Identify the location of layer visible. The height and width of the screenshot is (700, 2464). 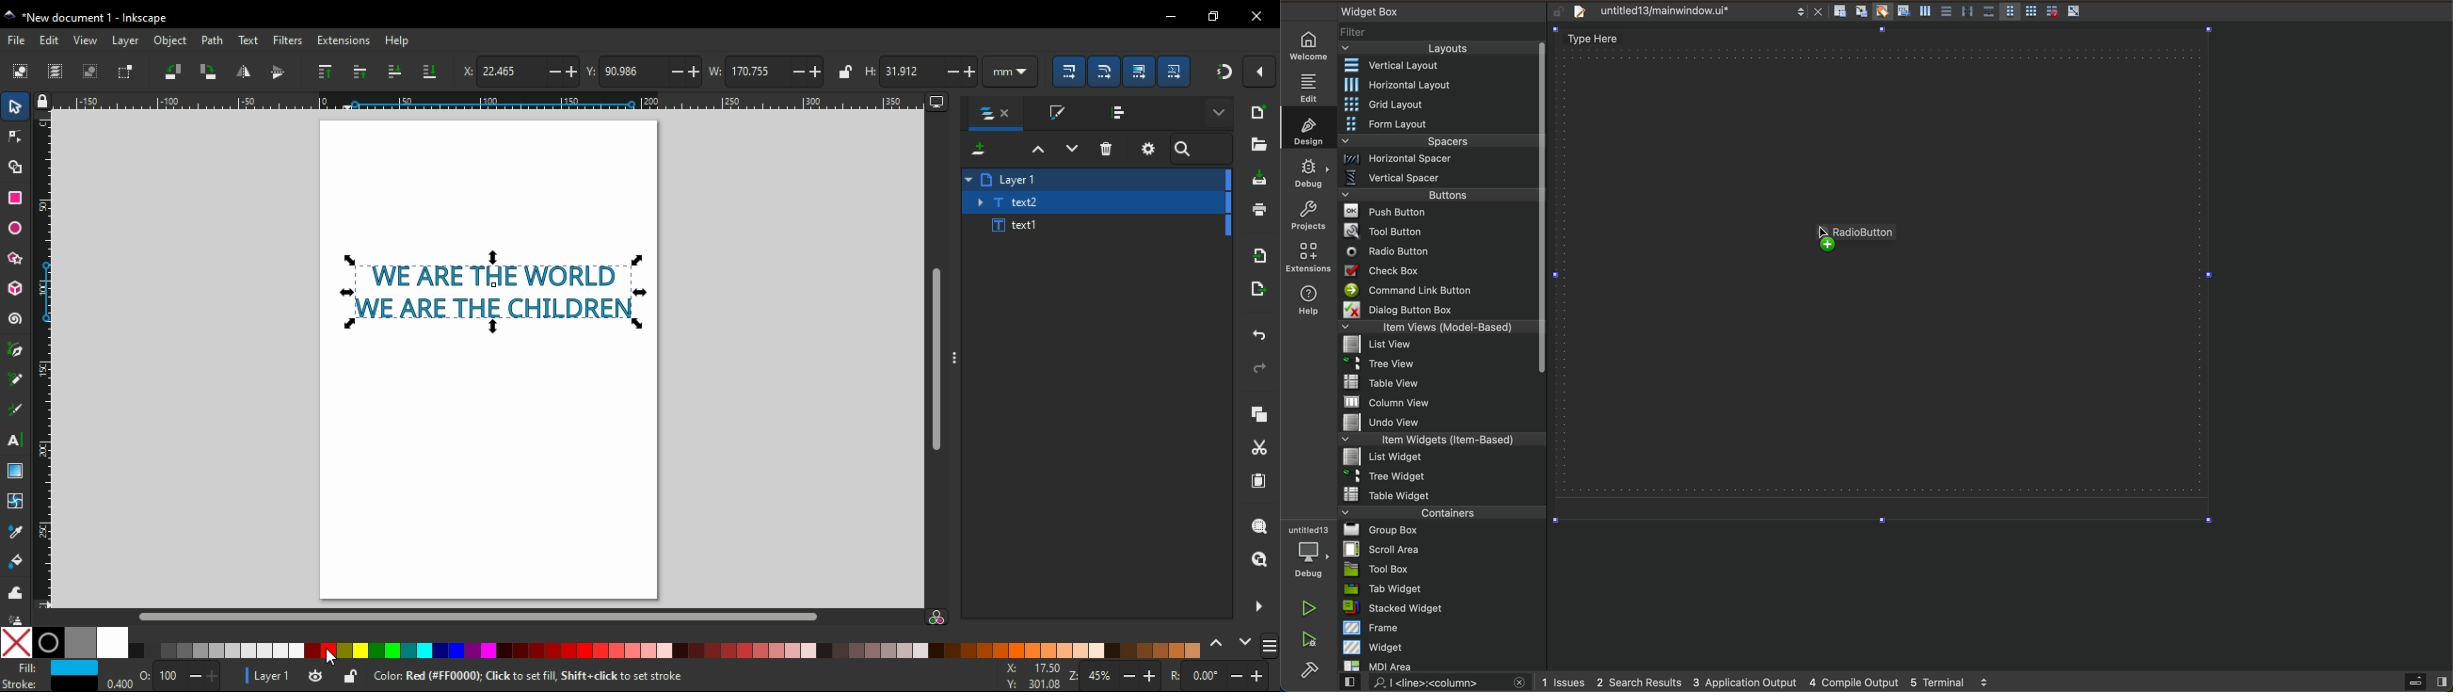
(316, 677).